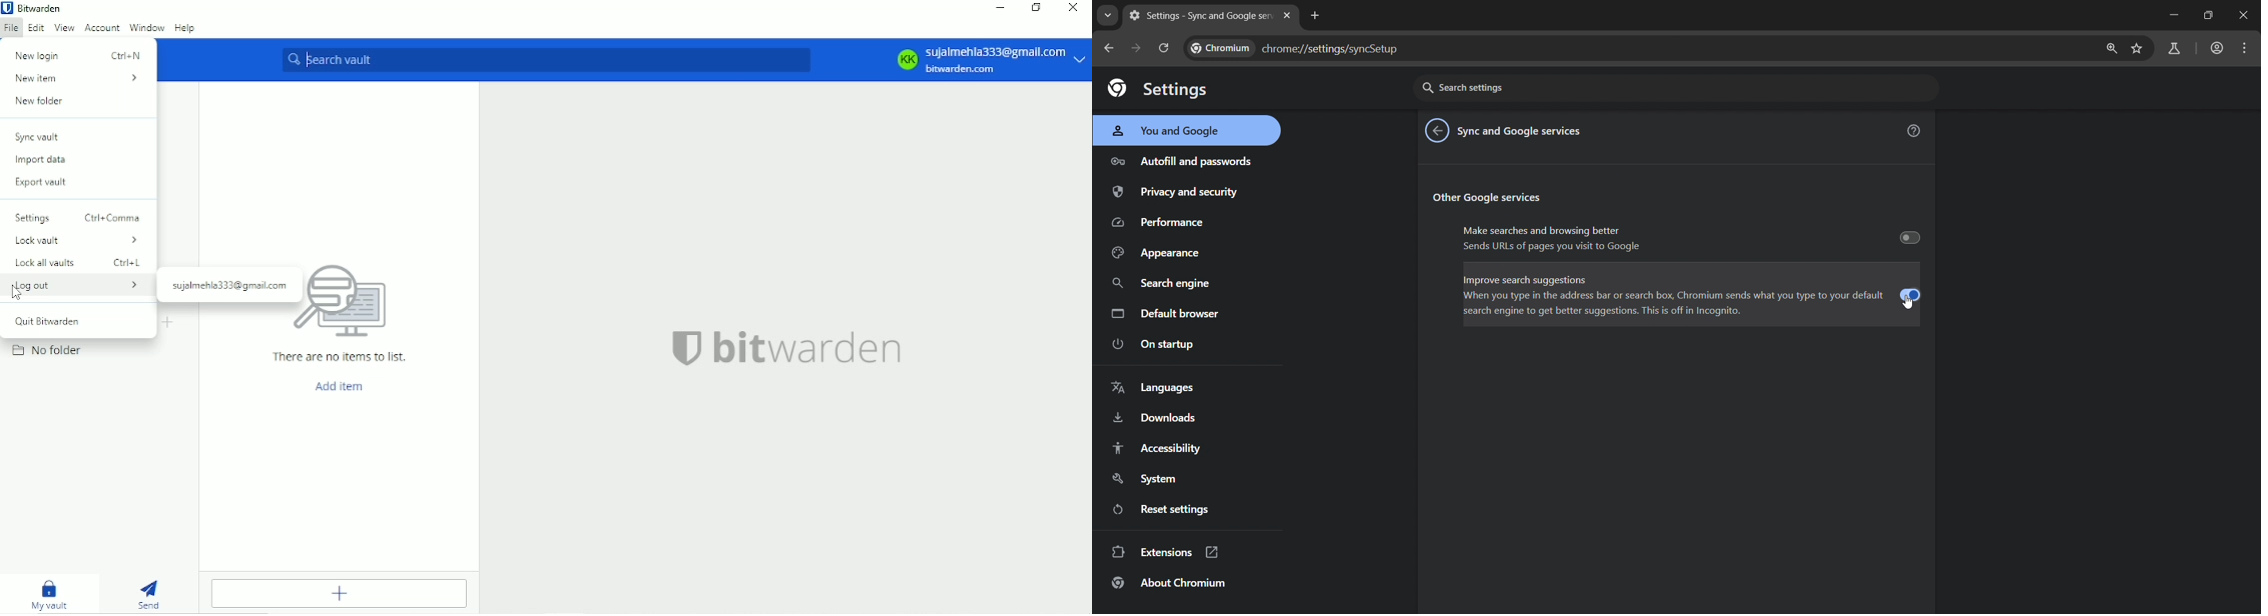 The width and height of the screenshot is (2268, 616). What do you see at coordinates (1161, 283) in the screenshot?
I see `search engine` at bounding box center [1161, 283].